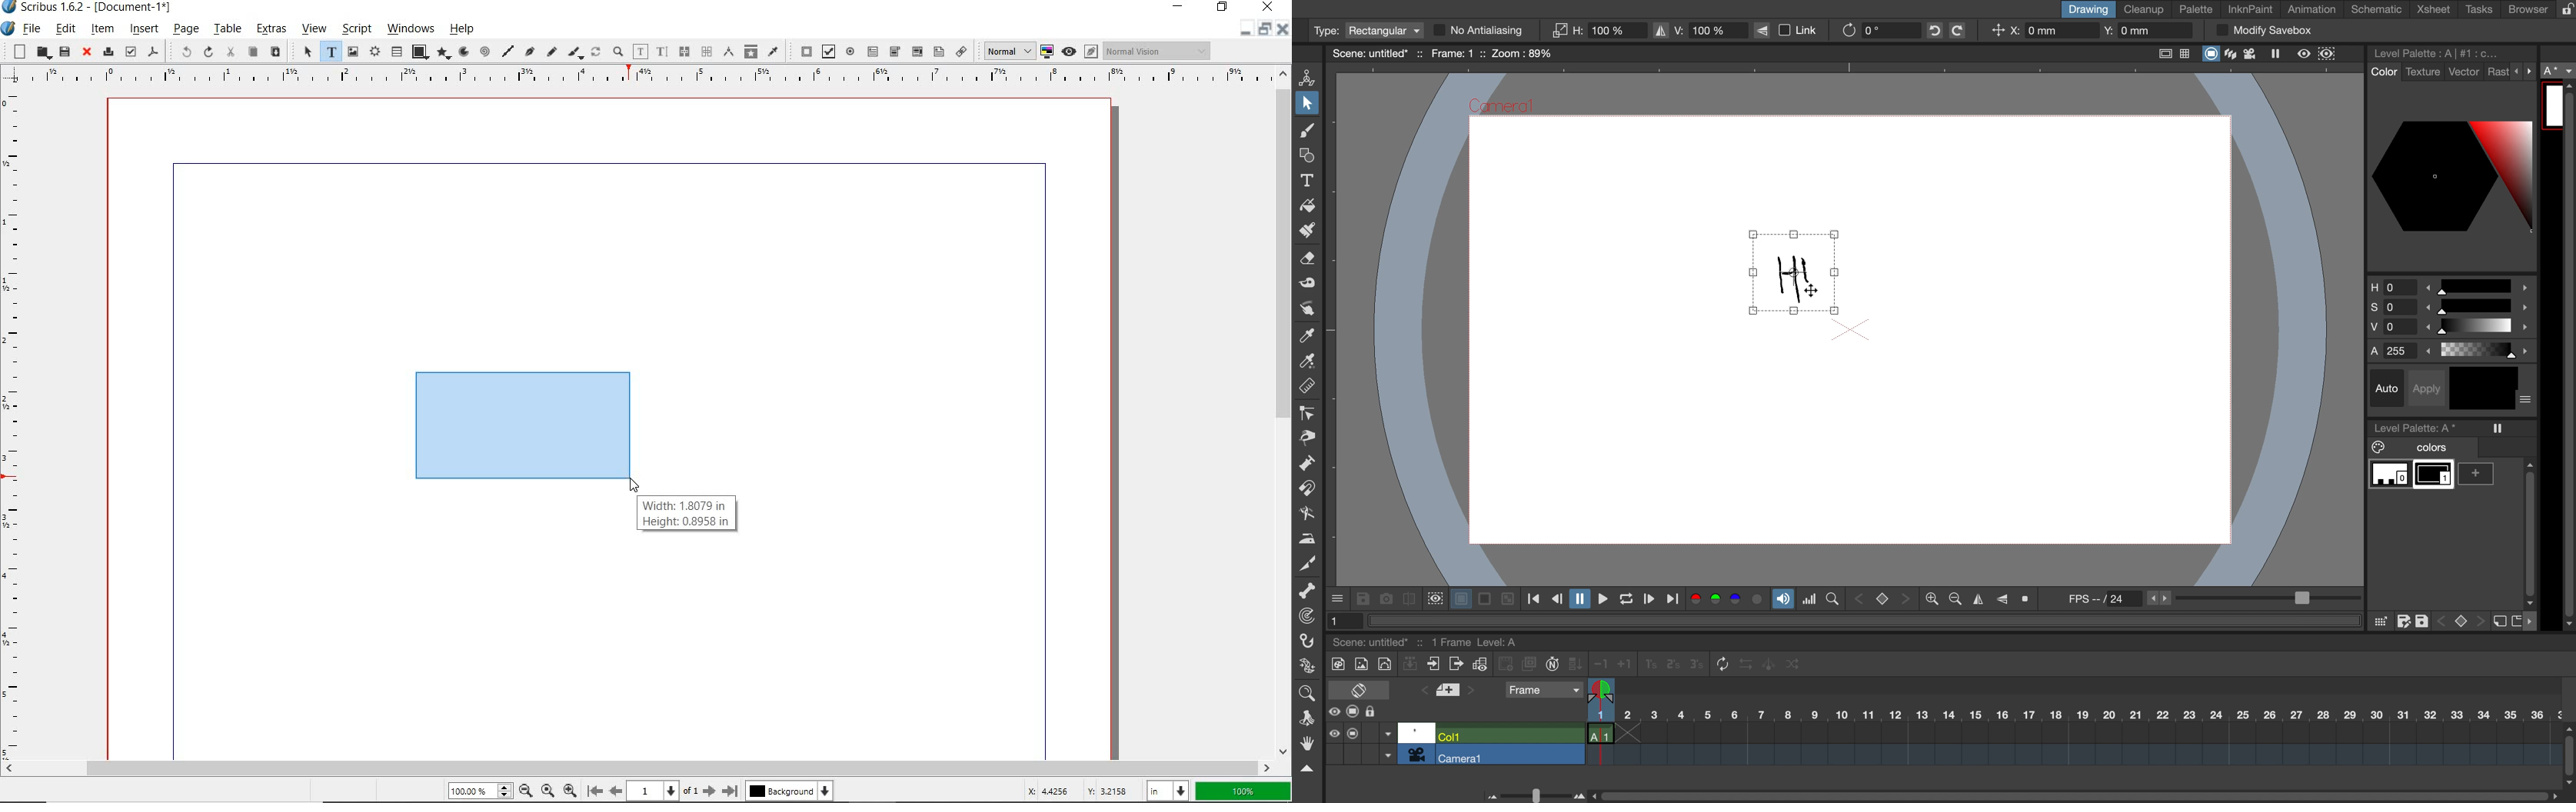 This screenshot has width=2576, height=812. Describe the element at coordinates (1480, 666) in the screenshot. I see `toggle edit in place` at that location.